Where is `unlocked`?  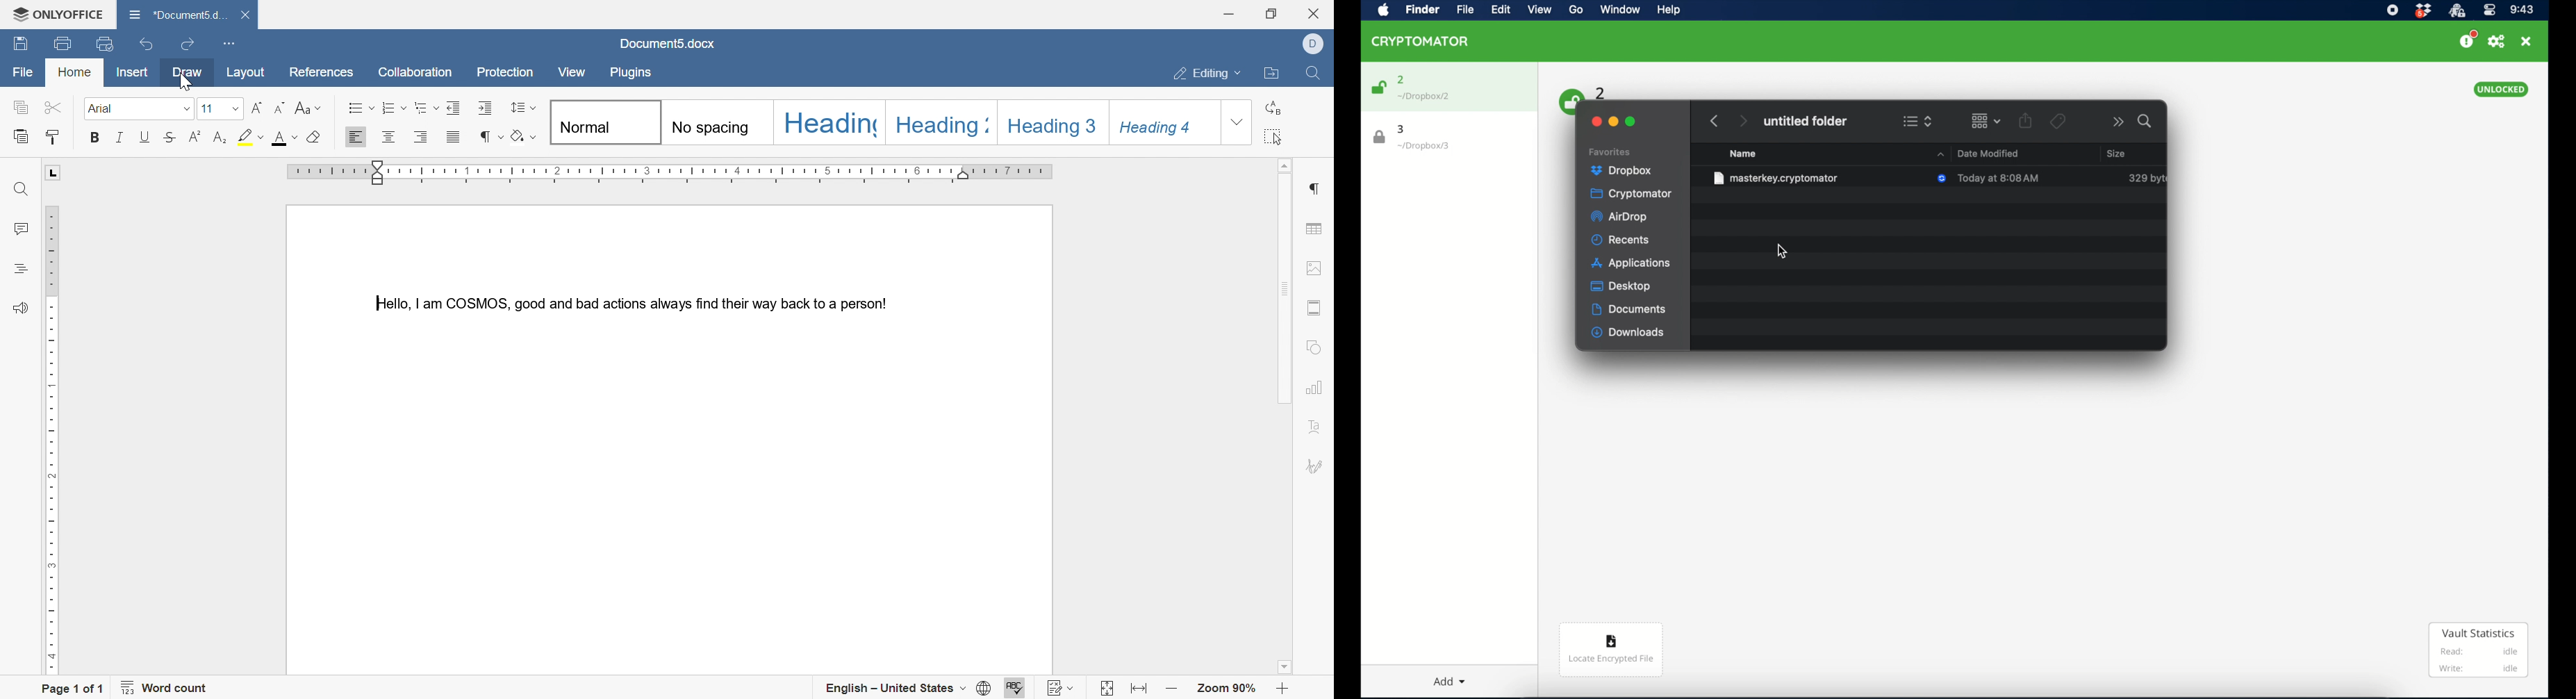 unlocked is located at coordinates (2501, 89).